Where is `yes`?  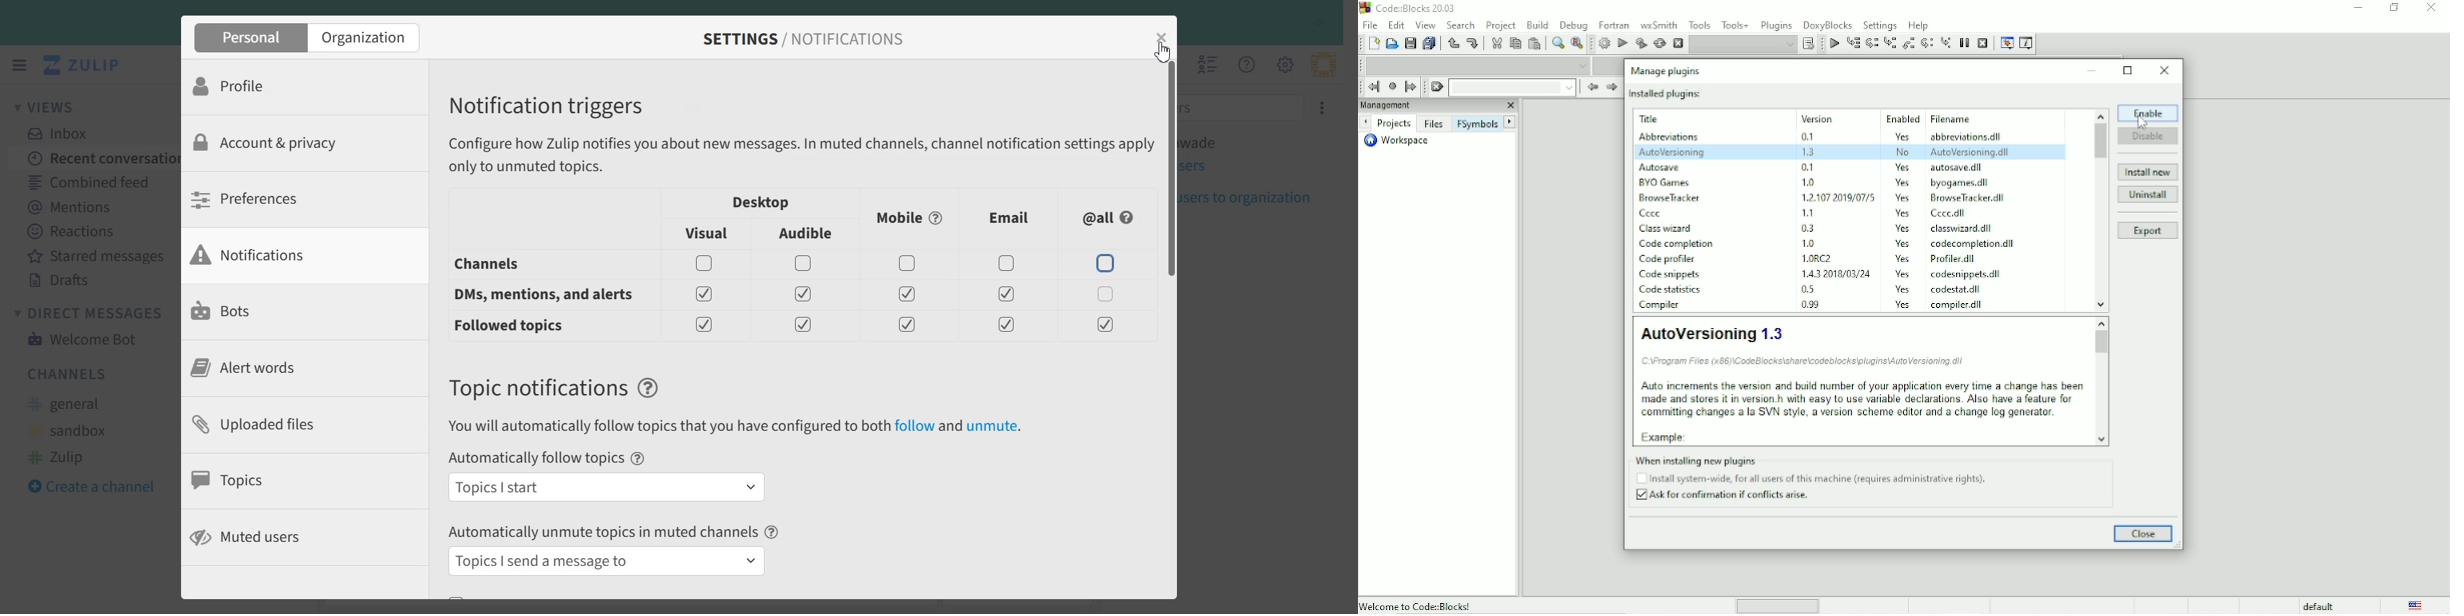 yes is located at coordinates (1902, 182).